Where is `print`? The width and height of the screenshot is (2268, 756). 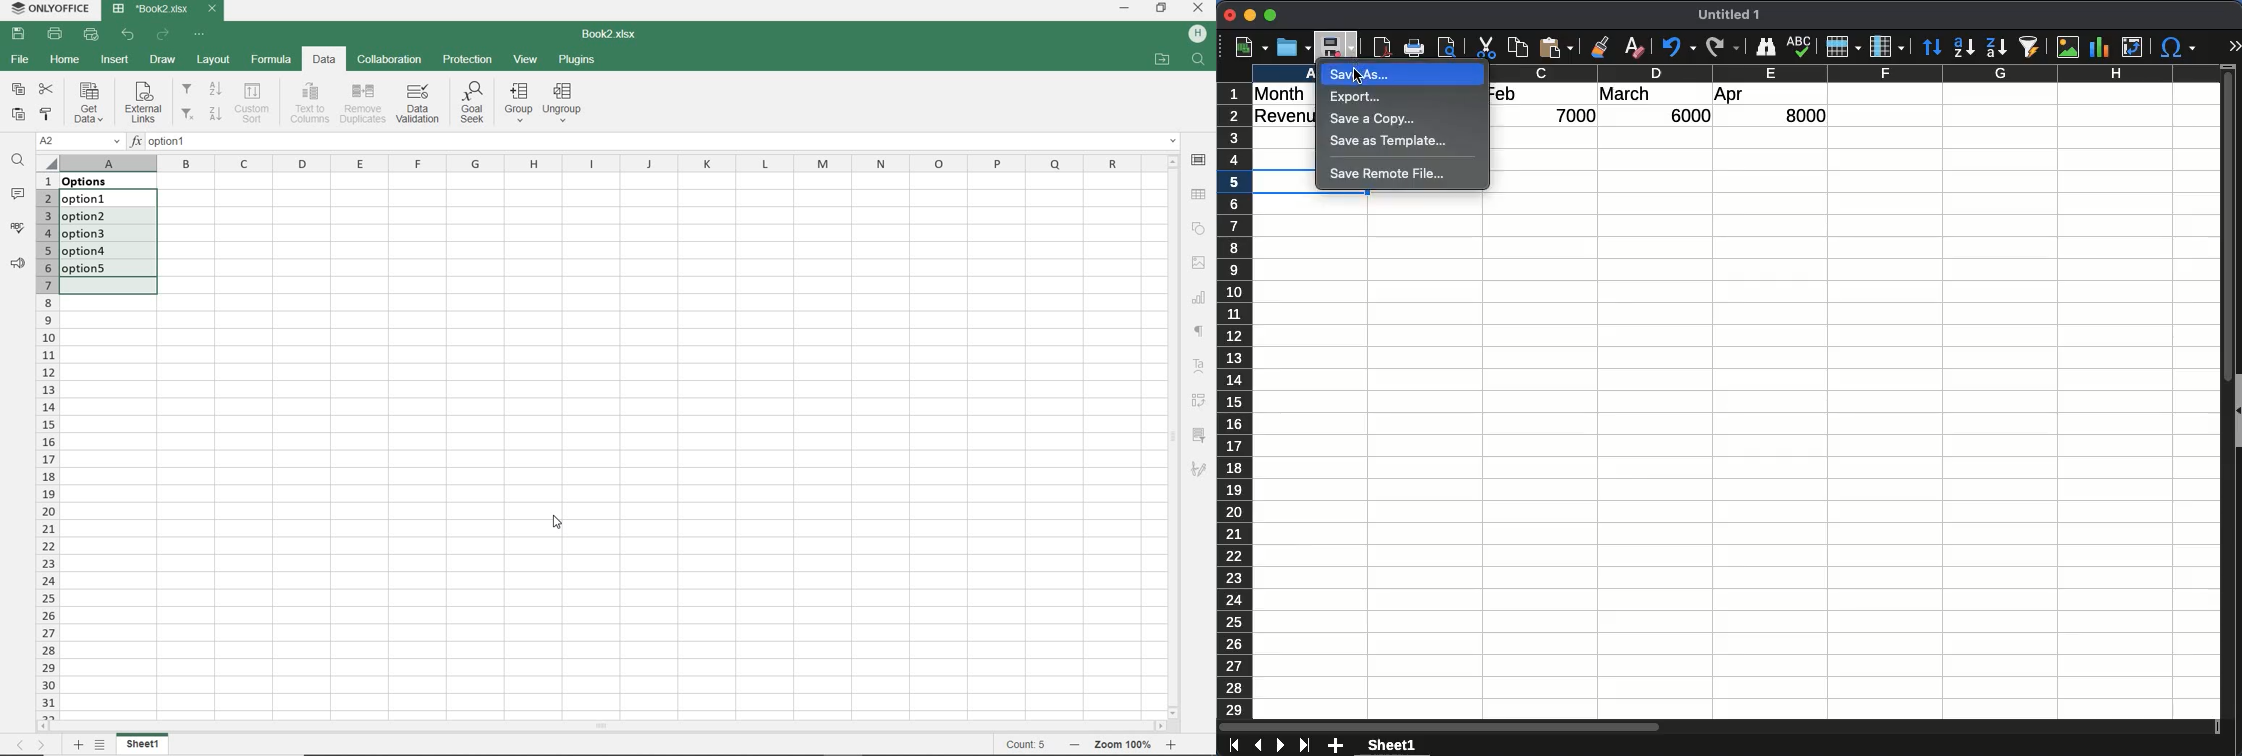 print is located at coordinates (1415, 48).